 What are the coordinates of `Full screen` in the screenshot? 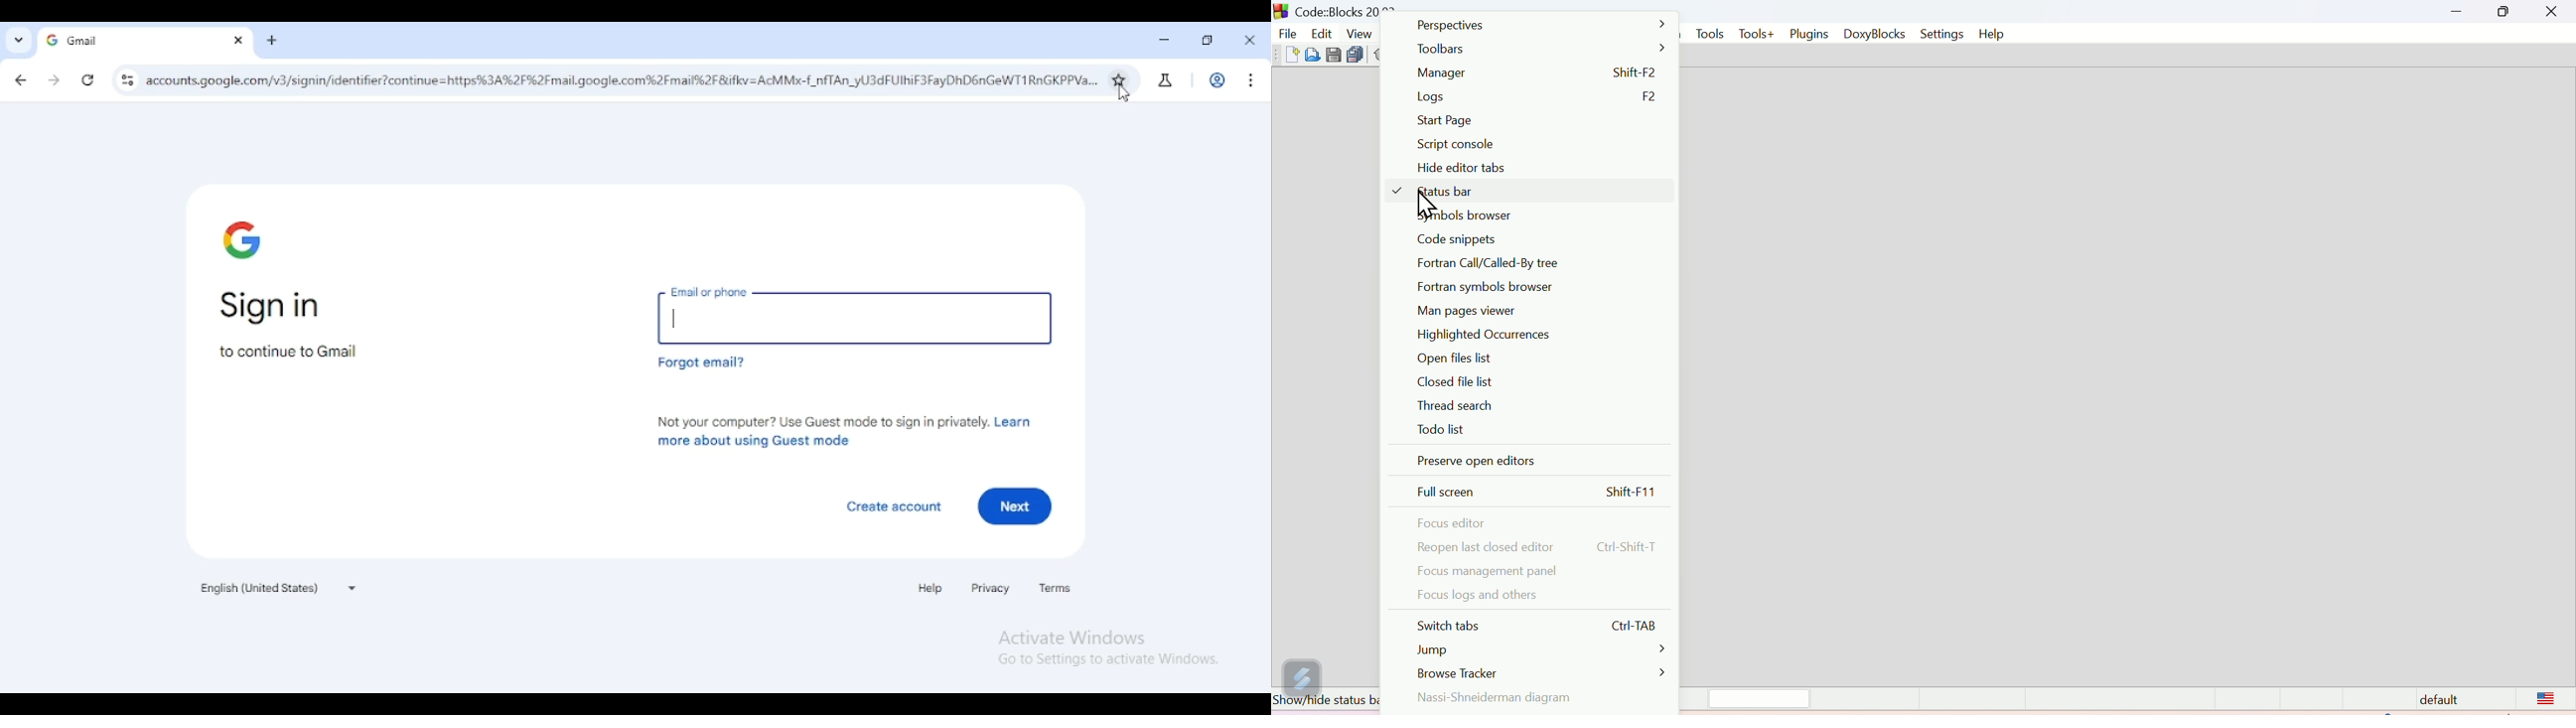 It's located at (1542, 488).